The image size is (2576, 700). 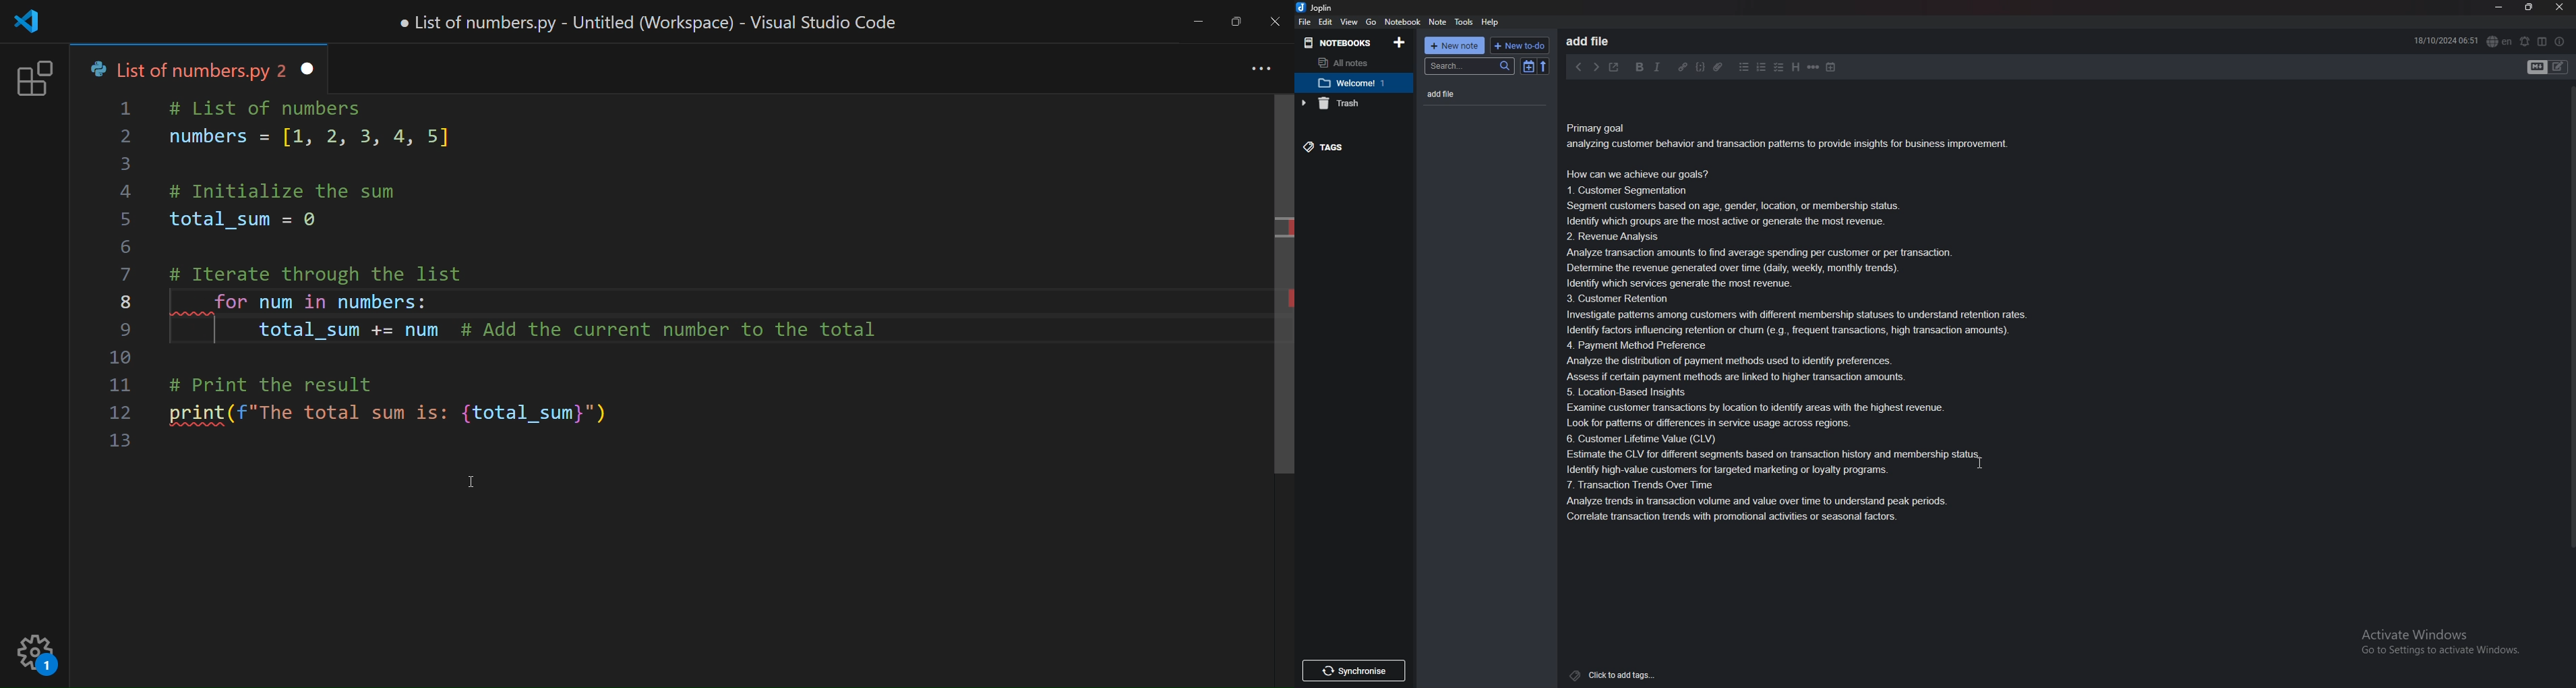 What do you see at coordinates (2542, 41) in the screenshot?
I see `Toggle editor layout` at bounding box center [2542, 41].